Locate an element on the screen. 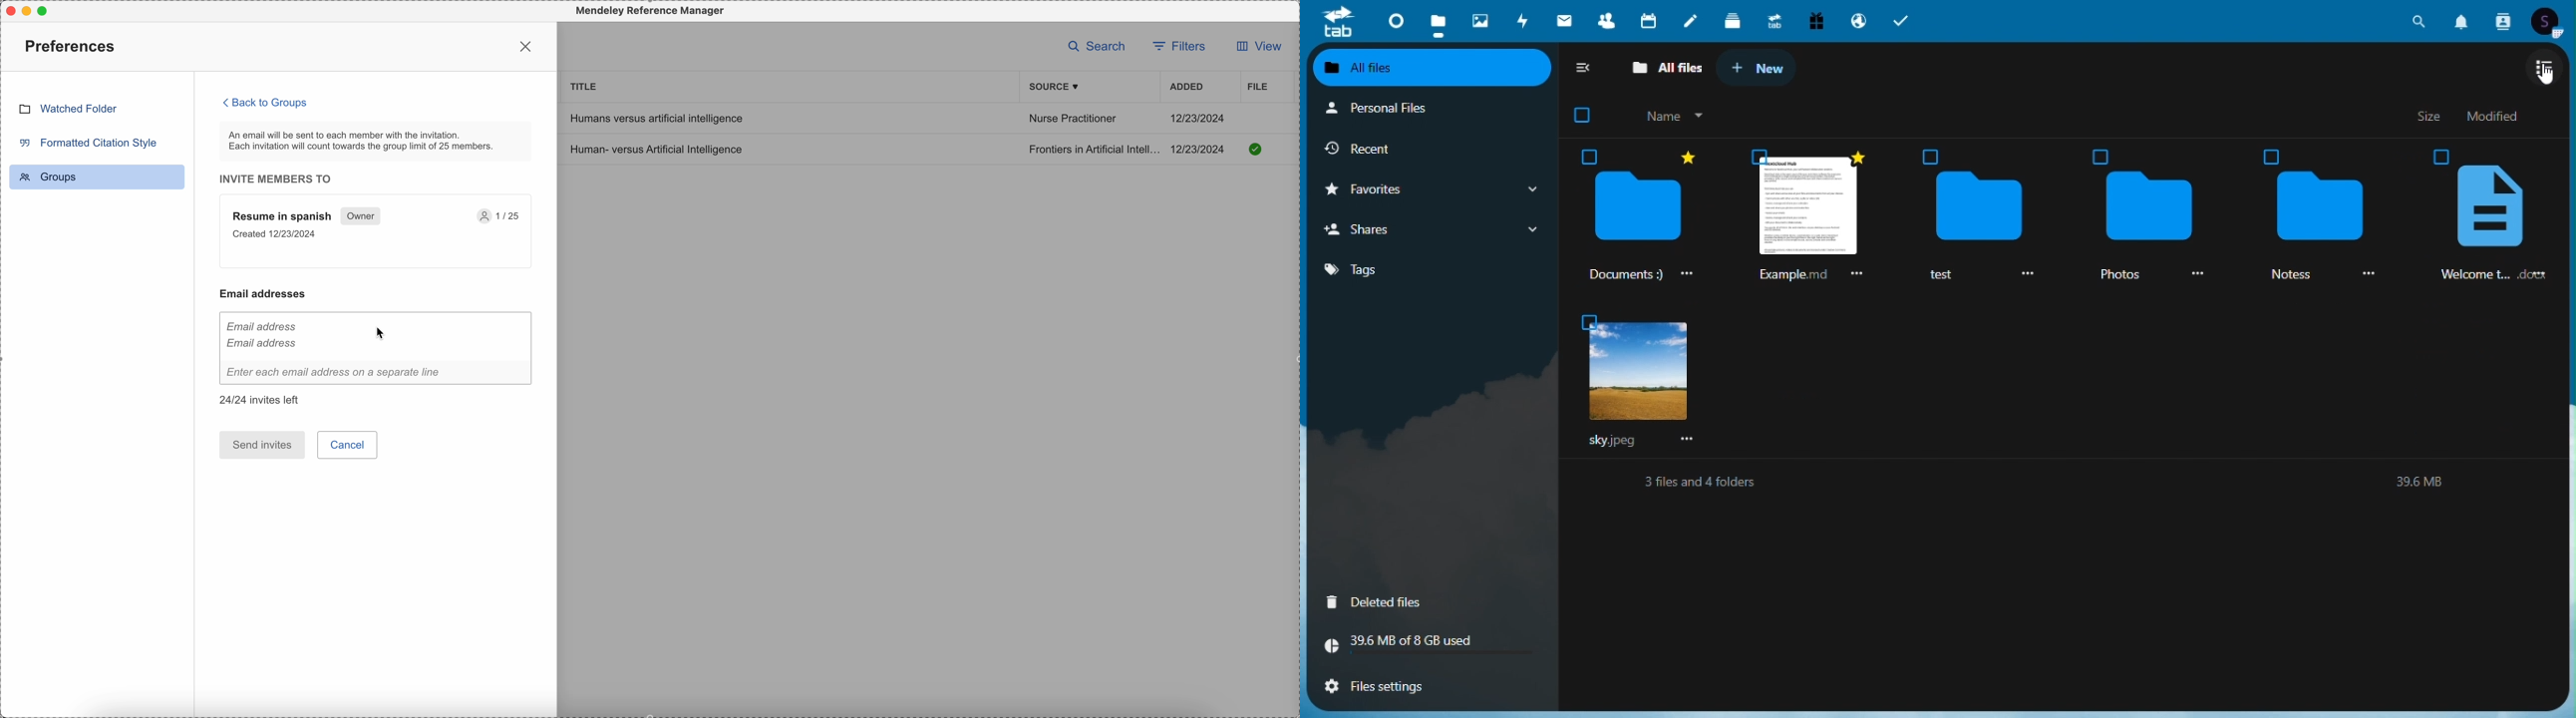  notes is located at coordinates (1690, 20).